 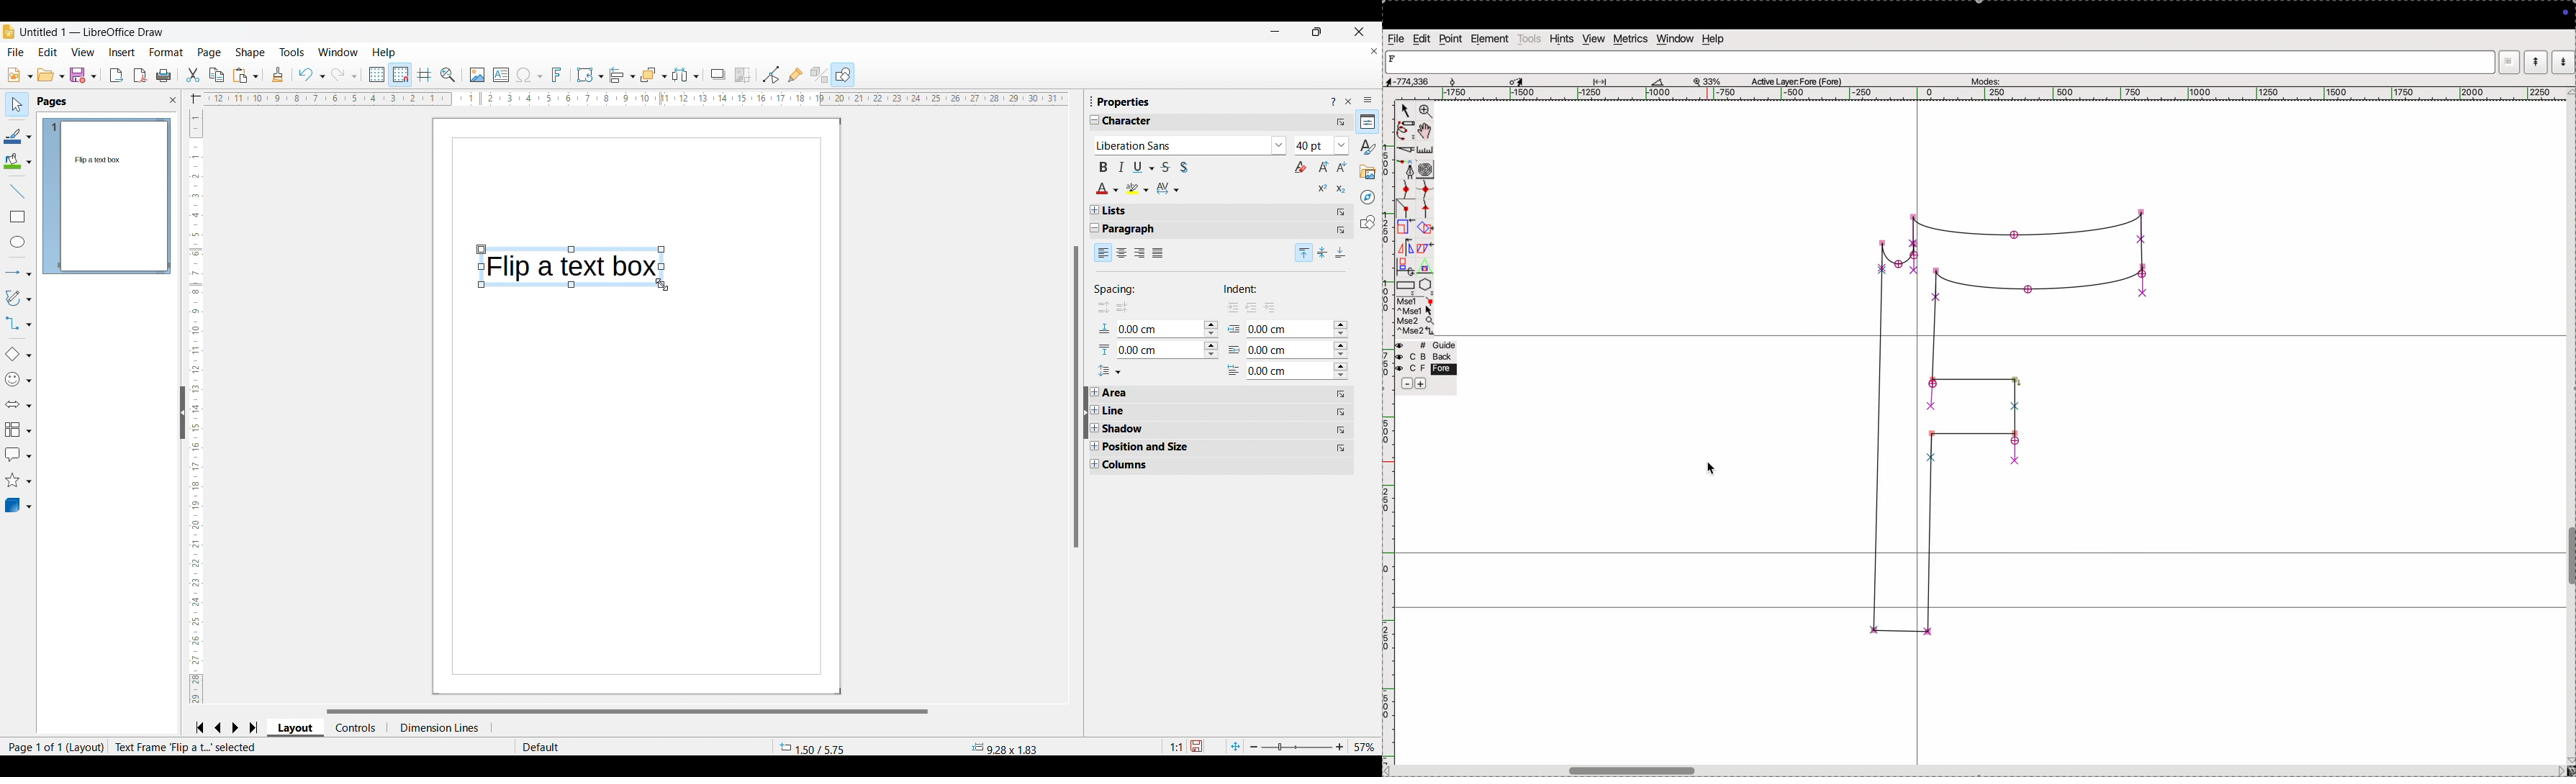 I want to click on Shapes, so click(x=1368, y=222).